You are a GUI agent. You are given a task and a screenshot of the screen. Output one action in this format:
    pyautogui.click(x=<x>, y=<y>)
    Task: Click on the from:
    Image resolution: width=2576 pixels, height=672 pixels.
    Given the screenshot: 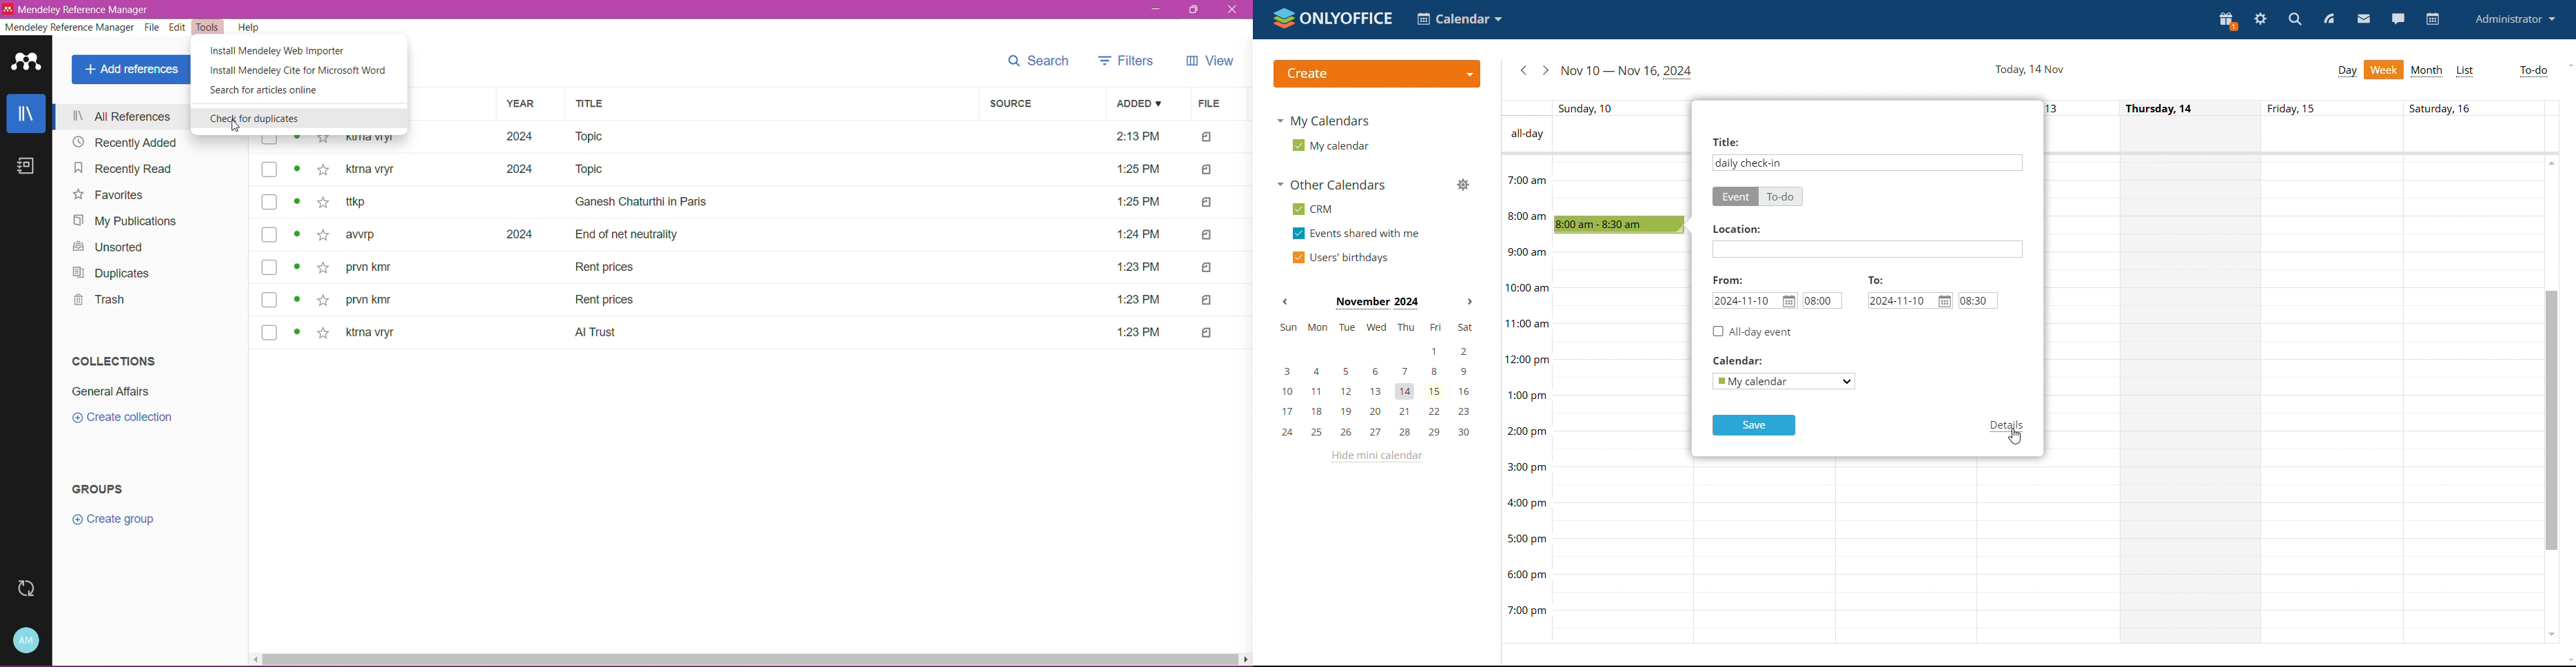 What is the action you would take?
    pyautogui.click(x=1728, y=279)
    